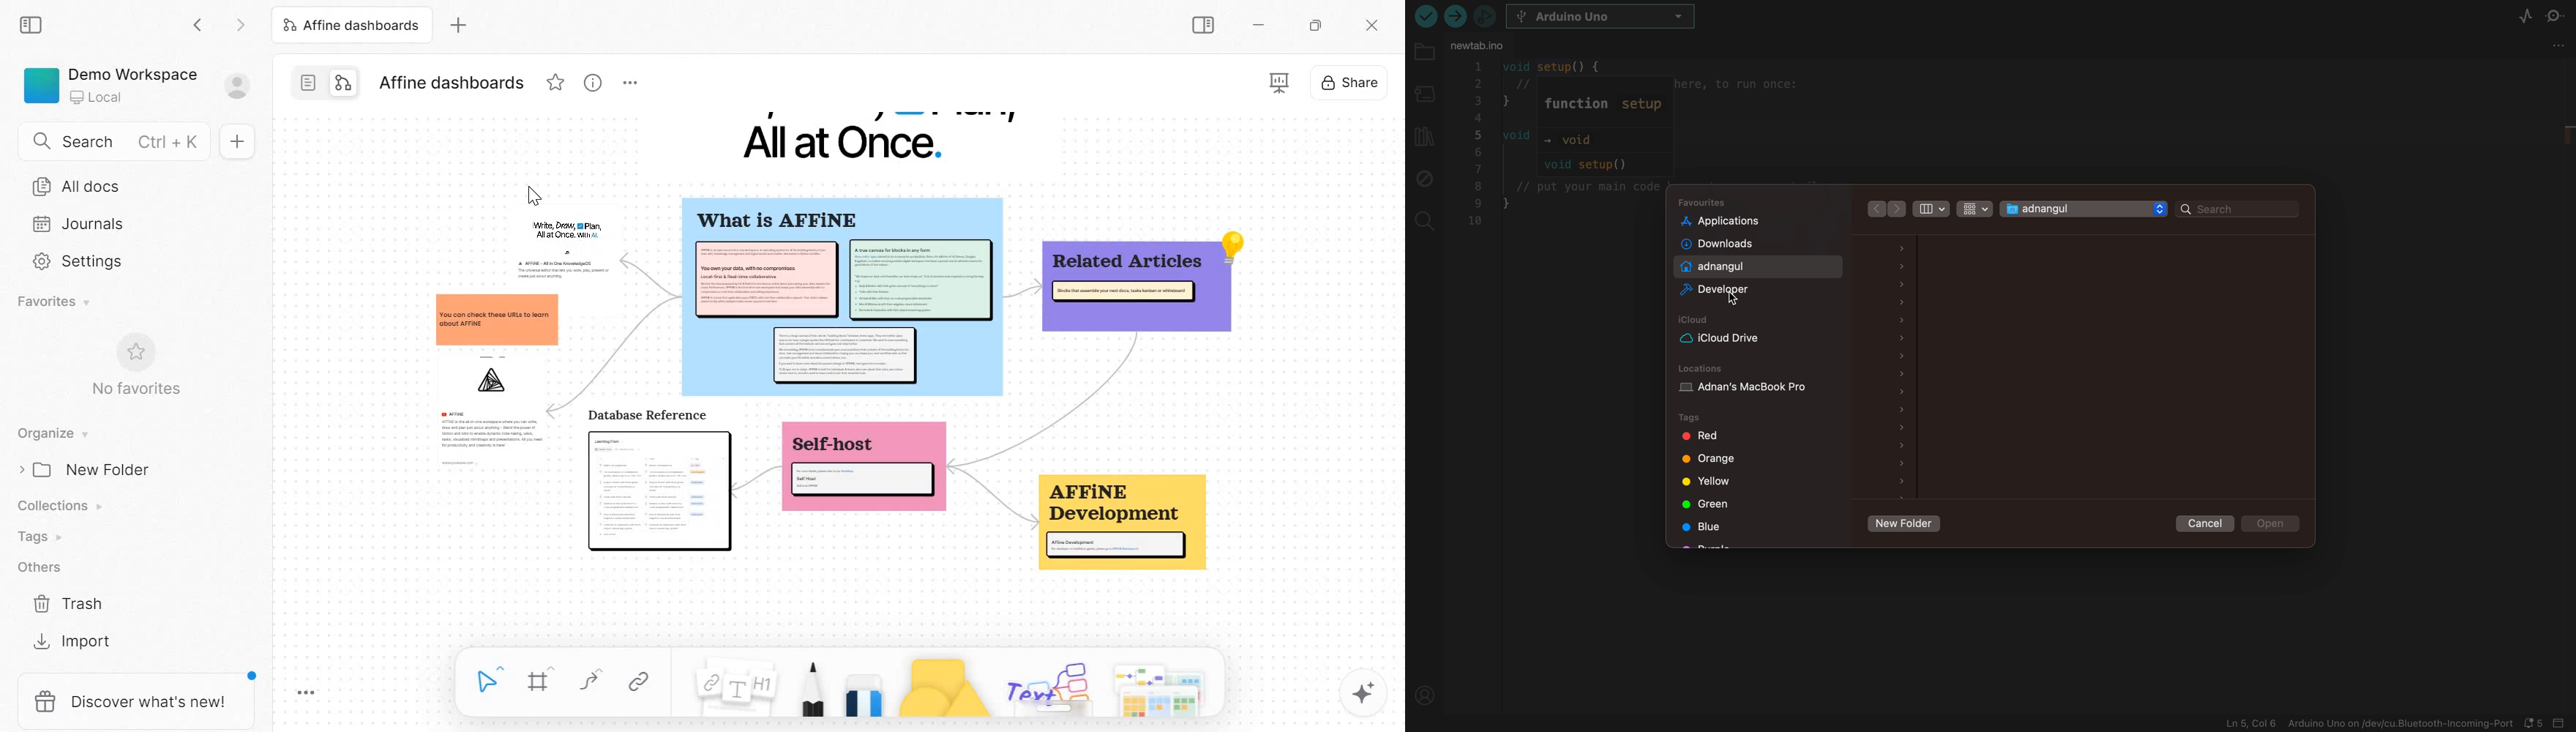  Describe the element at coordinates (1204, 26) in the screenshot. I see `Sidebar Toggle` at that location.